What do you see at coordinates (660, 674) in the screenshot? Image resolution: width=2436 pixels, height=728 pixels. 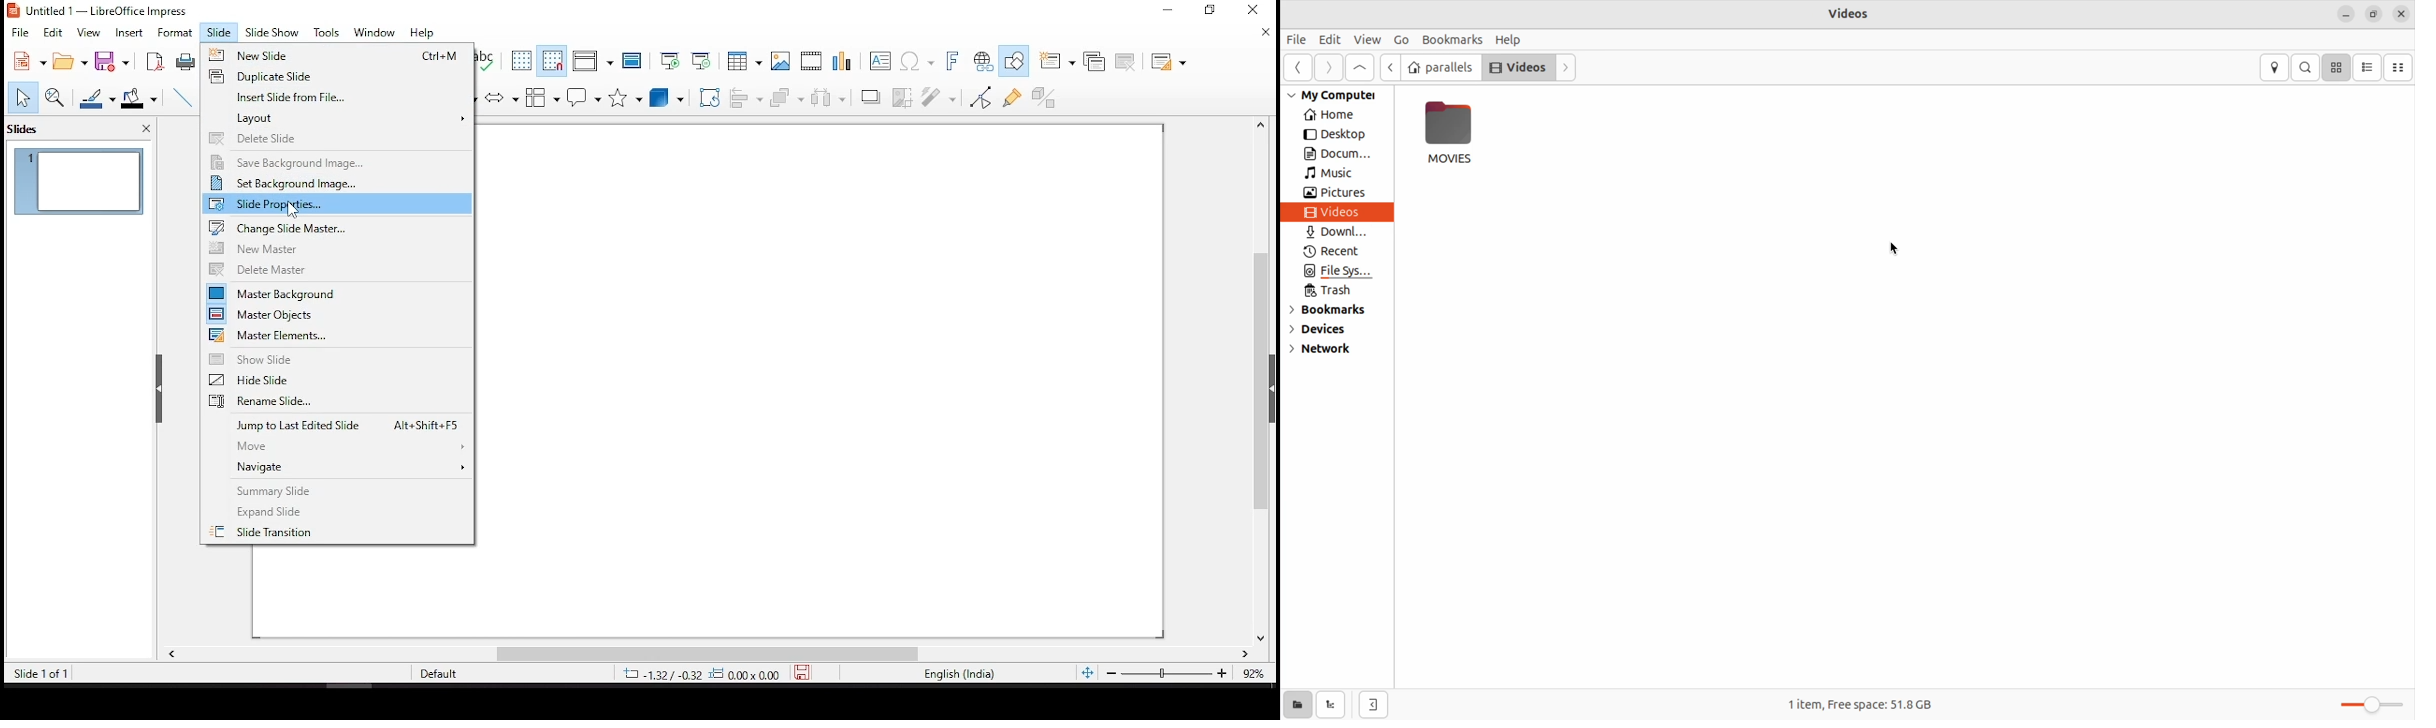 I see `-1.32/-0.32` at bounding box center [660, 674].